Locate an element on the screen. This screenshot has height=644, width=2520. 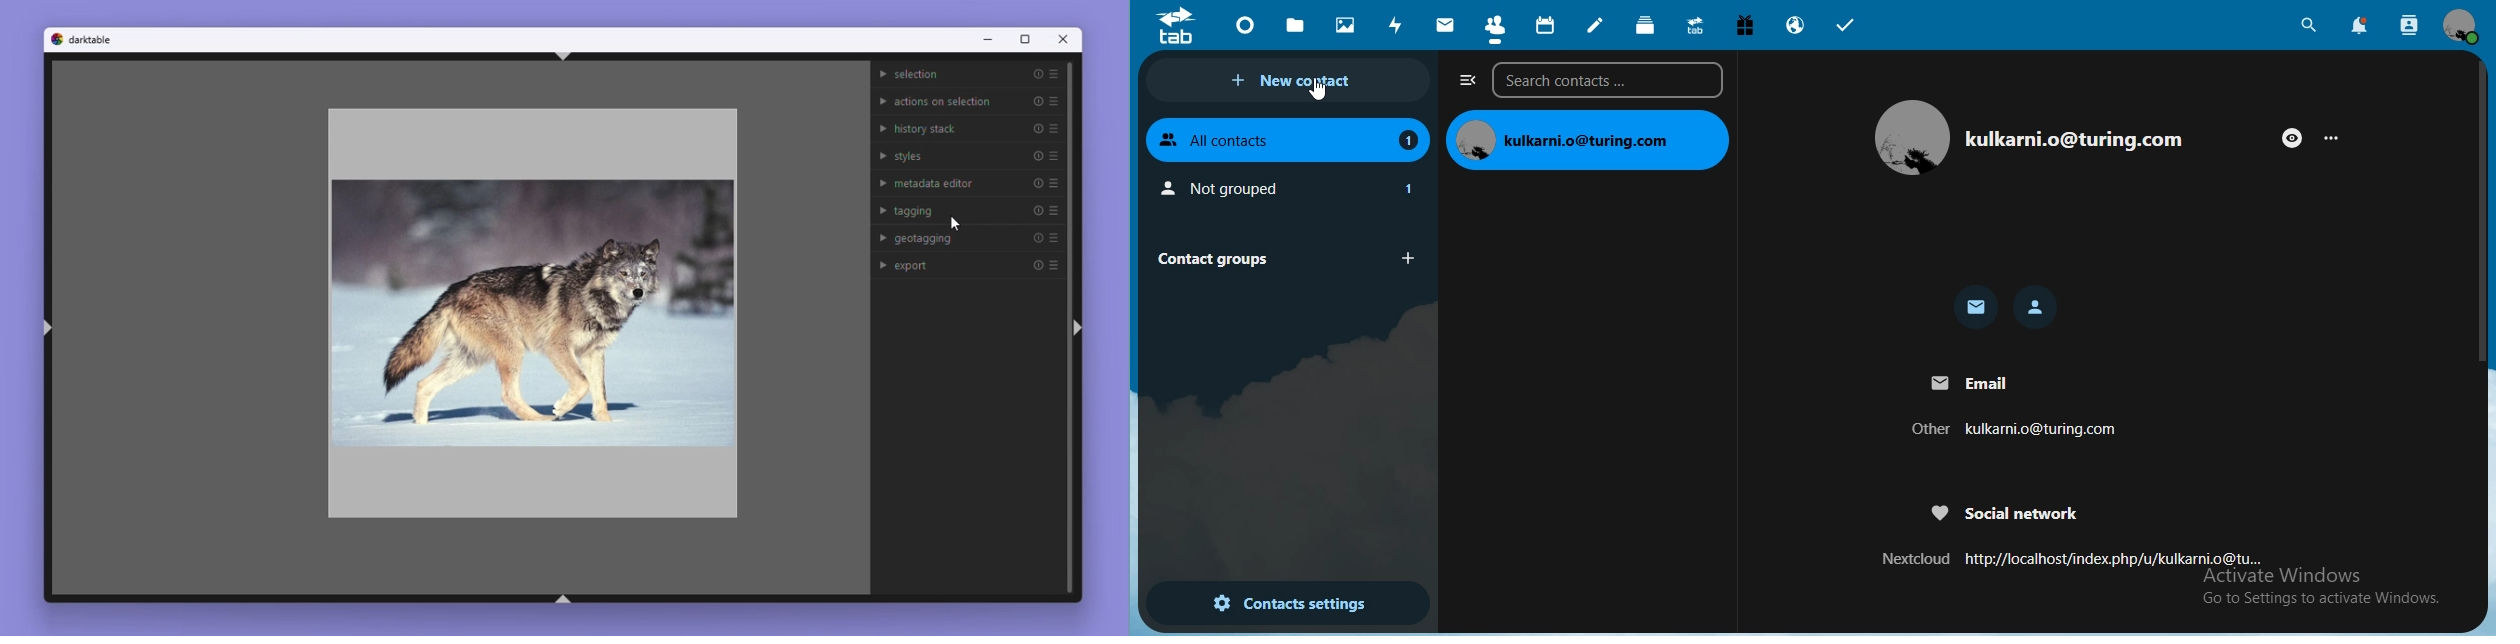
dashboard is located at coordinates (1244, 24).